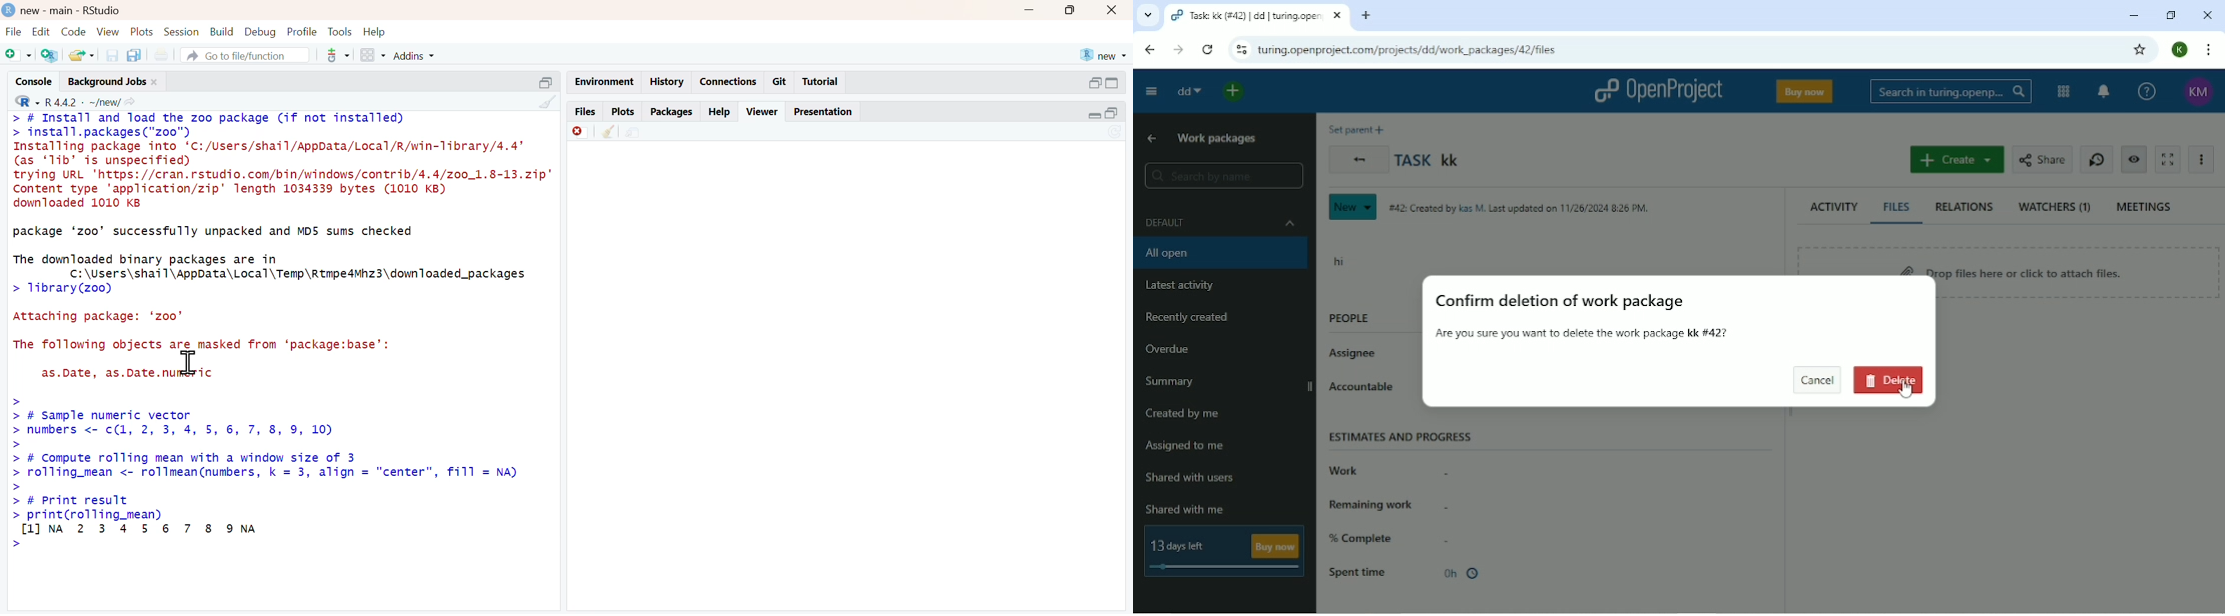  What do you see at coordinates (128, 373) in the screenshot?
I see `as.Date, as.Date.numeric` at bounding box center [128, 373].